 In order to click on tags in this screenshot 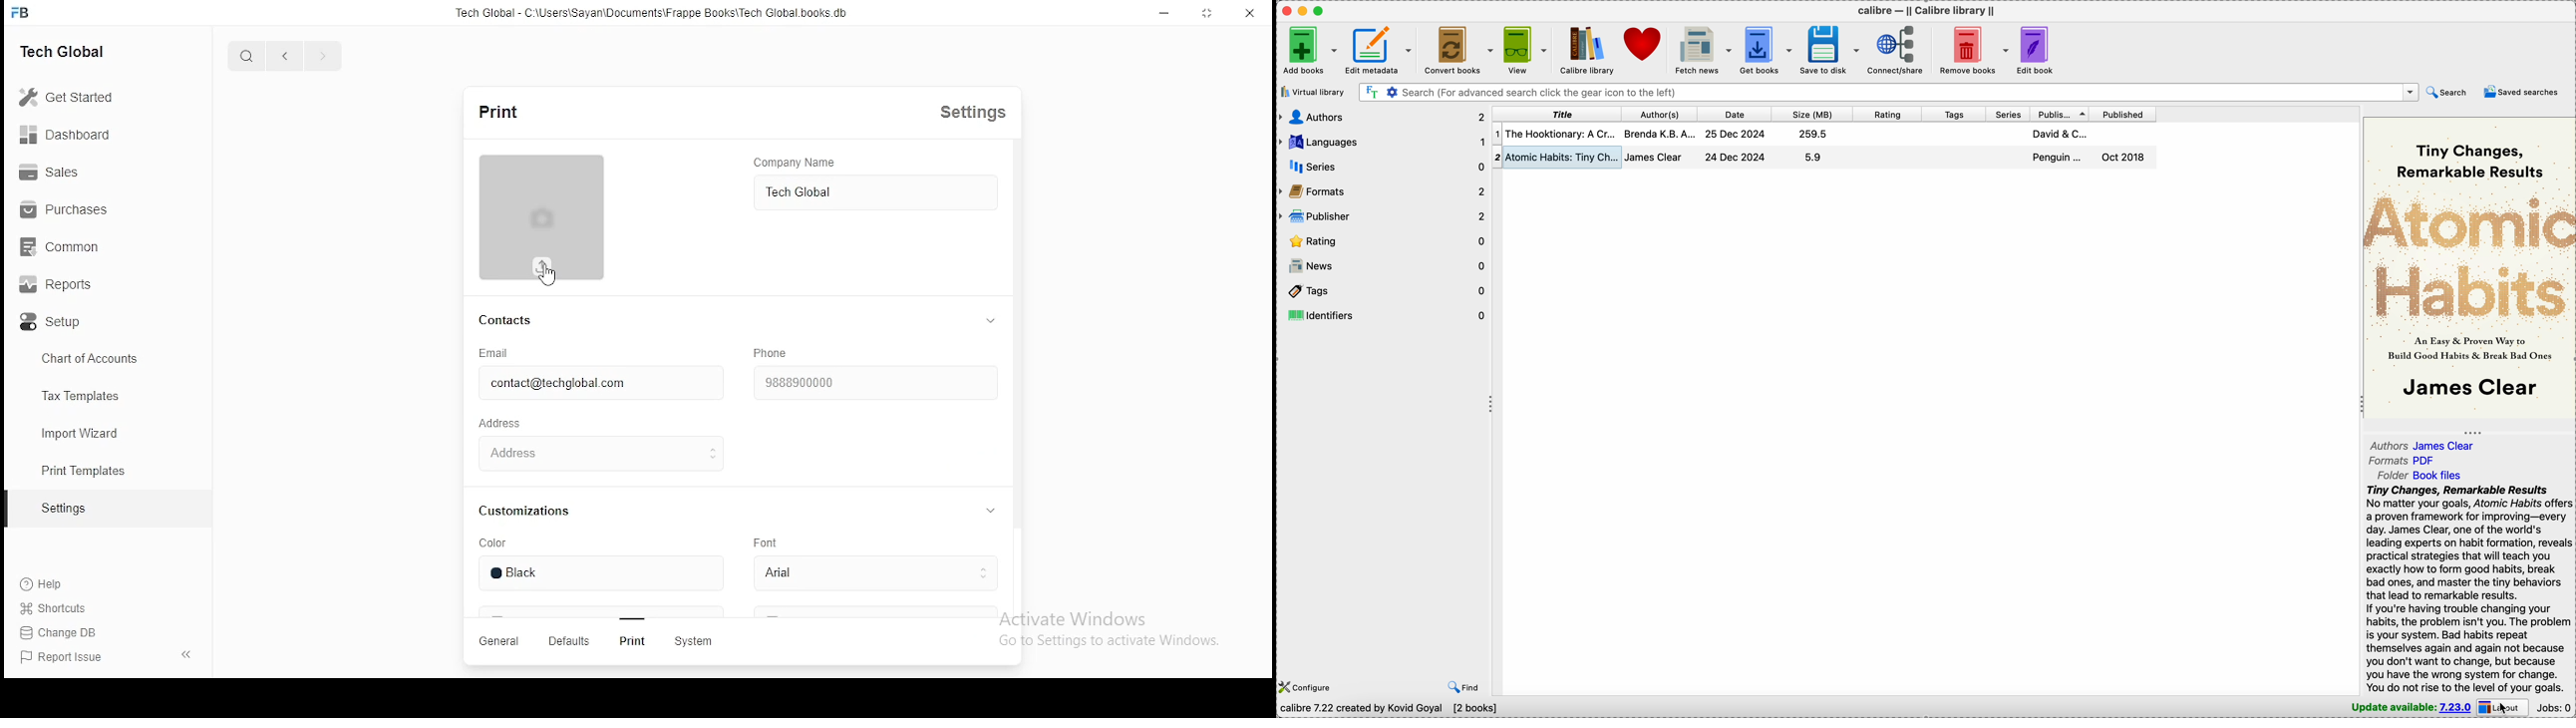, I will do `click(1383, 290)`.